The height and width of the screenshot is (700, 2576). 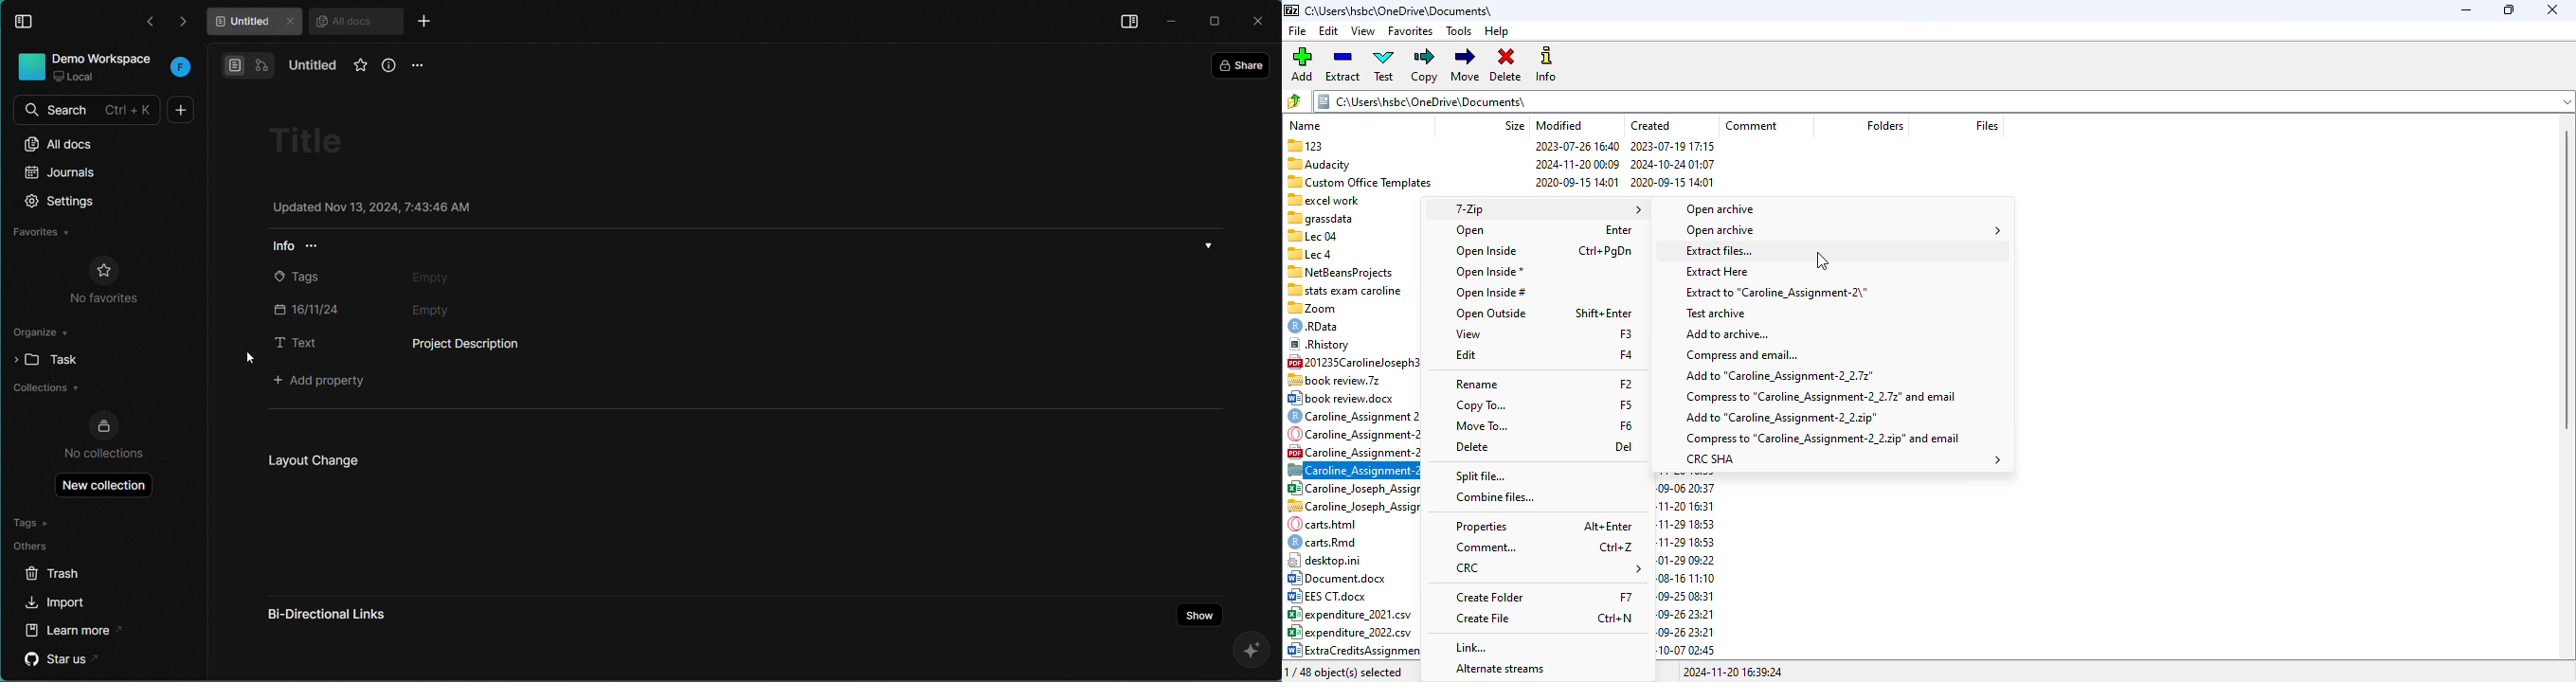 I want to click on open, so click(x=1471, y=230).